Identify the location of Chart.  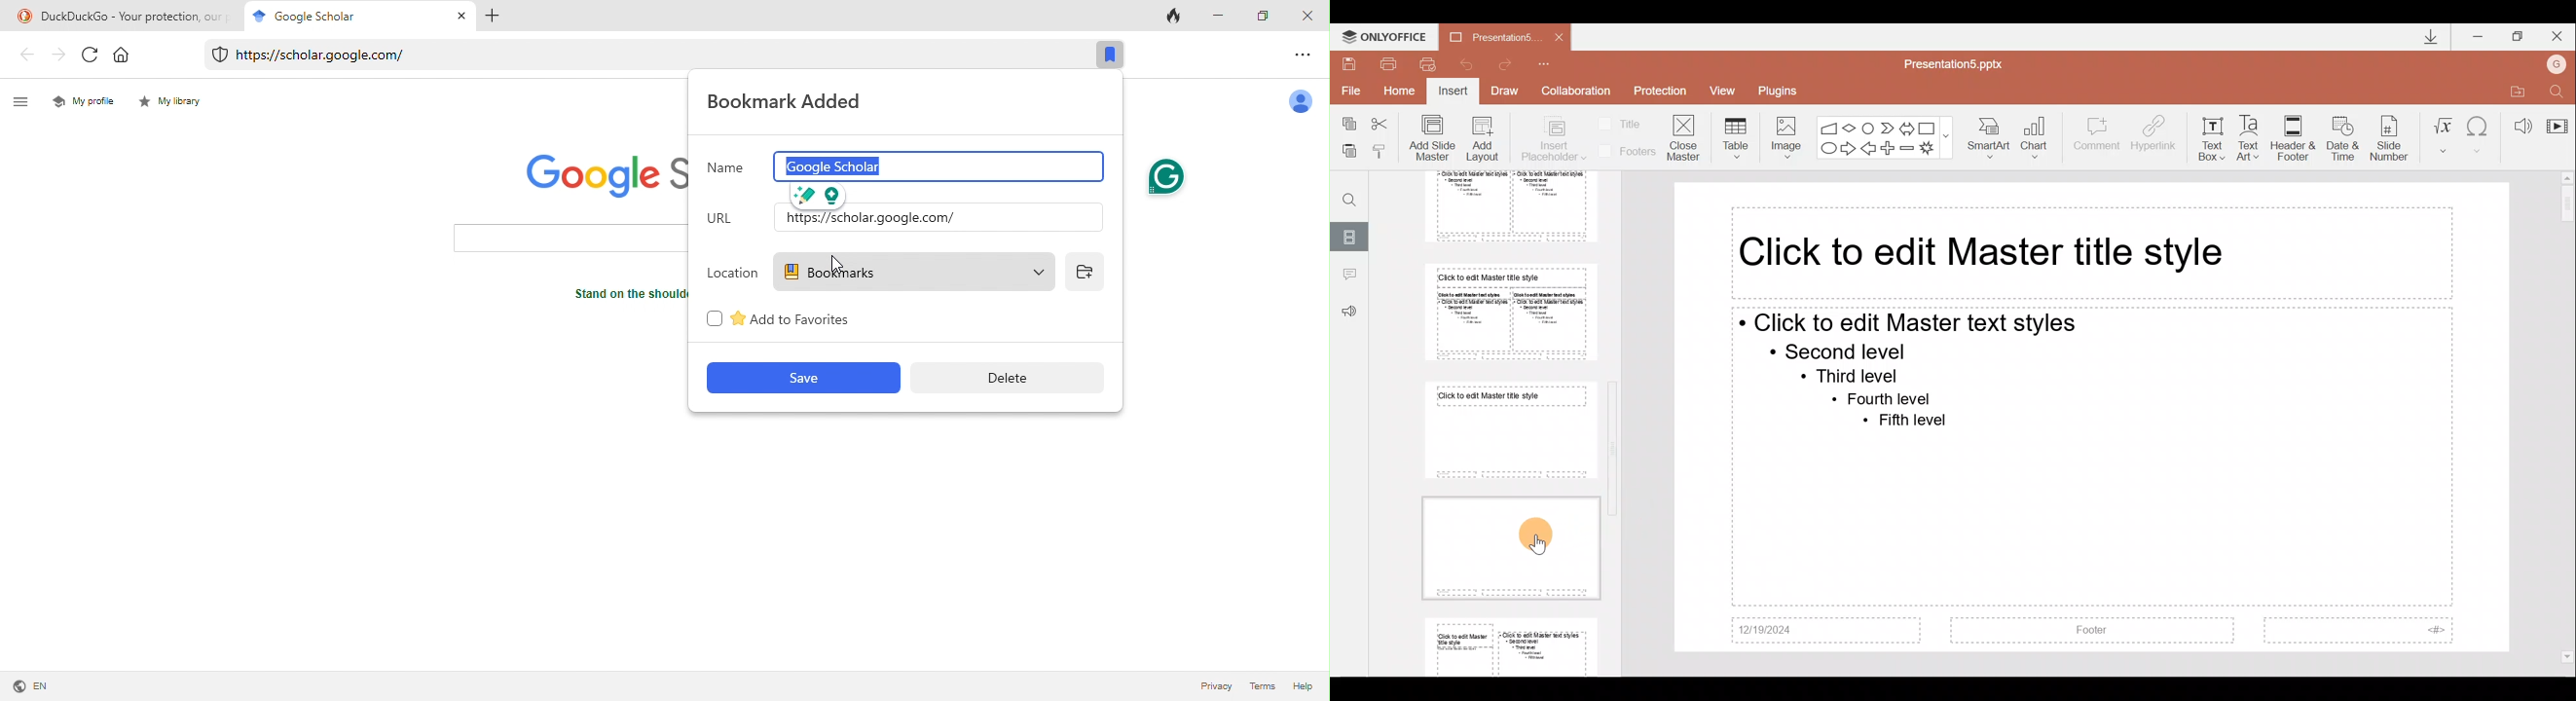
(2042, 139).